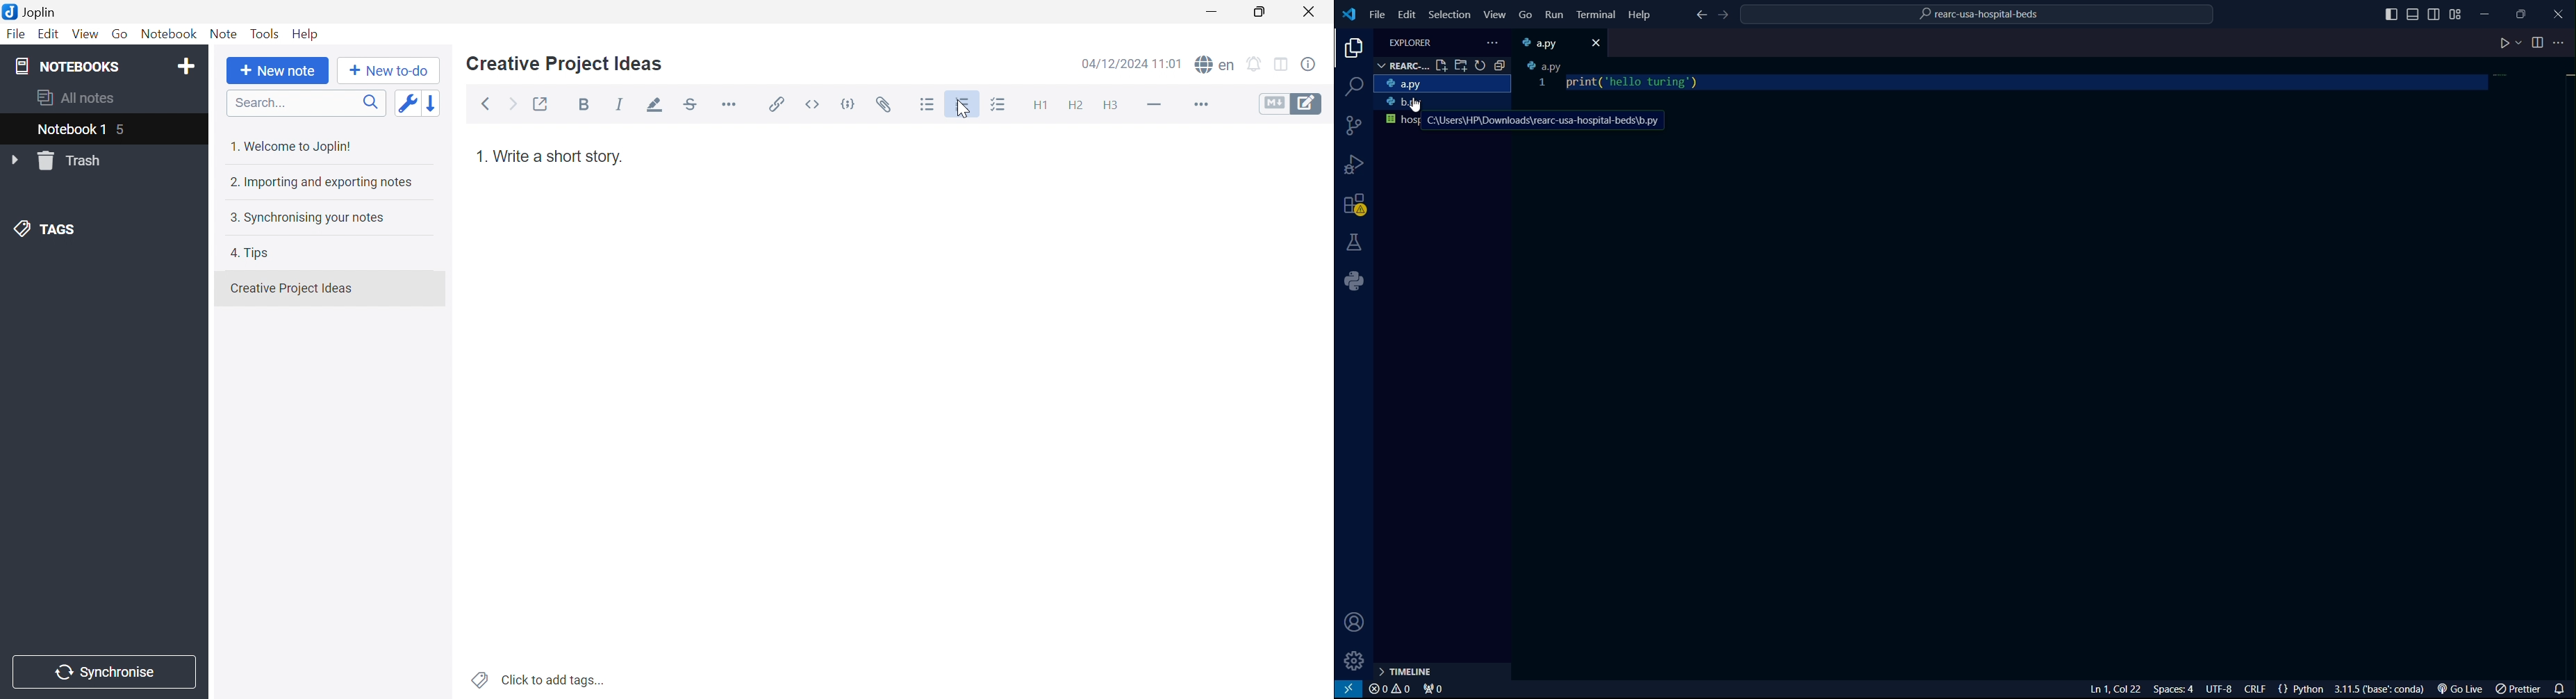 The height and width of the screenshot is (700, 2576). I want to click on Drop Down, so click(17, 161).